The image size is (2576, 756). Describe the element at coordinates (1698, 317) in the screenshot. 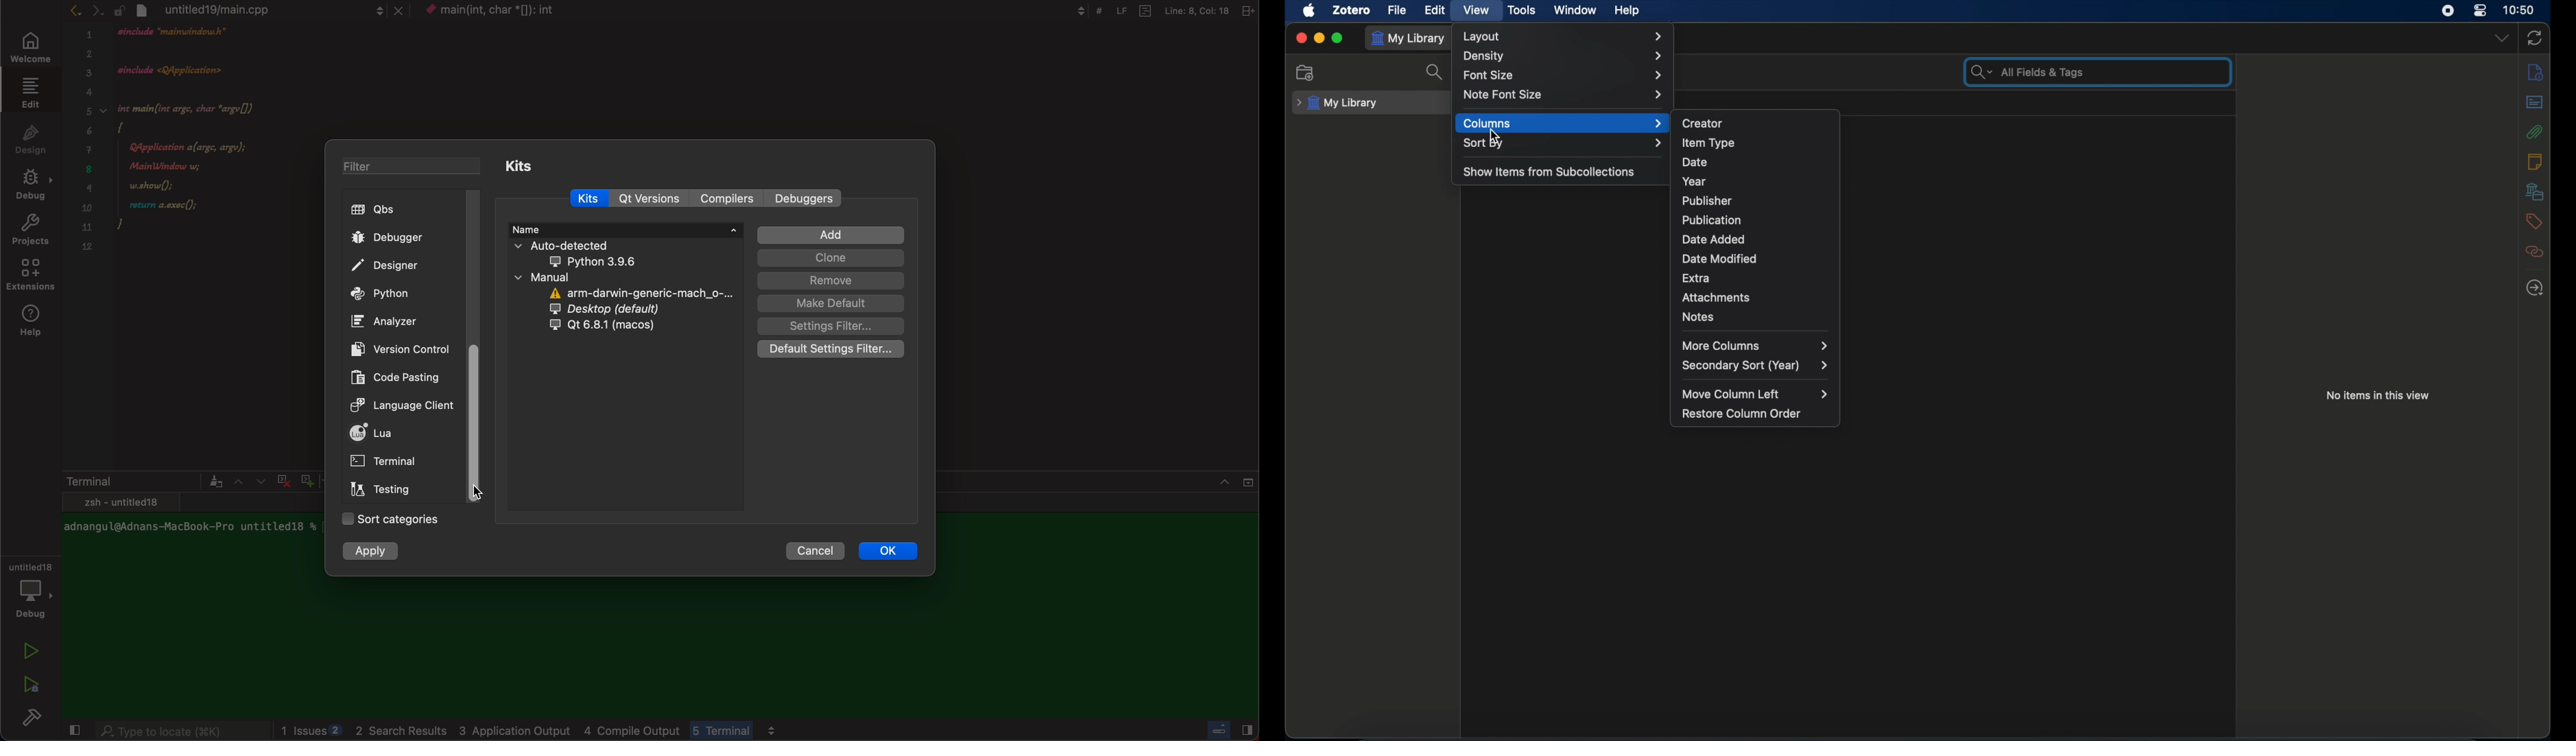

I see `notes` at that location.